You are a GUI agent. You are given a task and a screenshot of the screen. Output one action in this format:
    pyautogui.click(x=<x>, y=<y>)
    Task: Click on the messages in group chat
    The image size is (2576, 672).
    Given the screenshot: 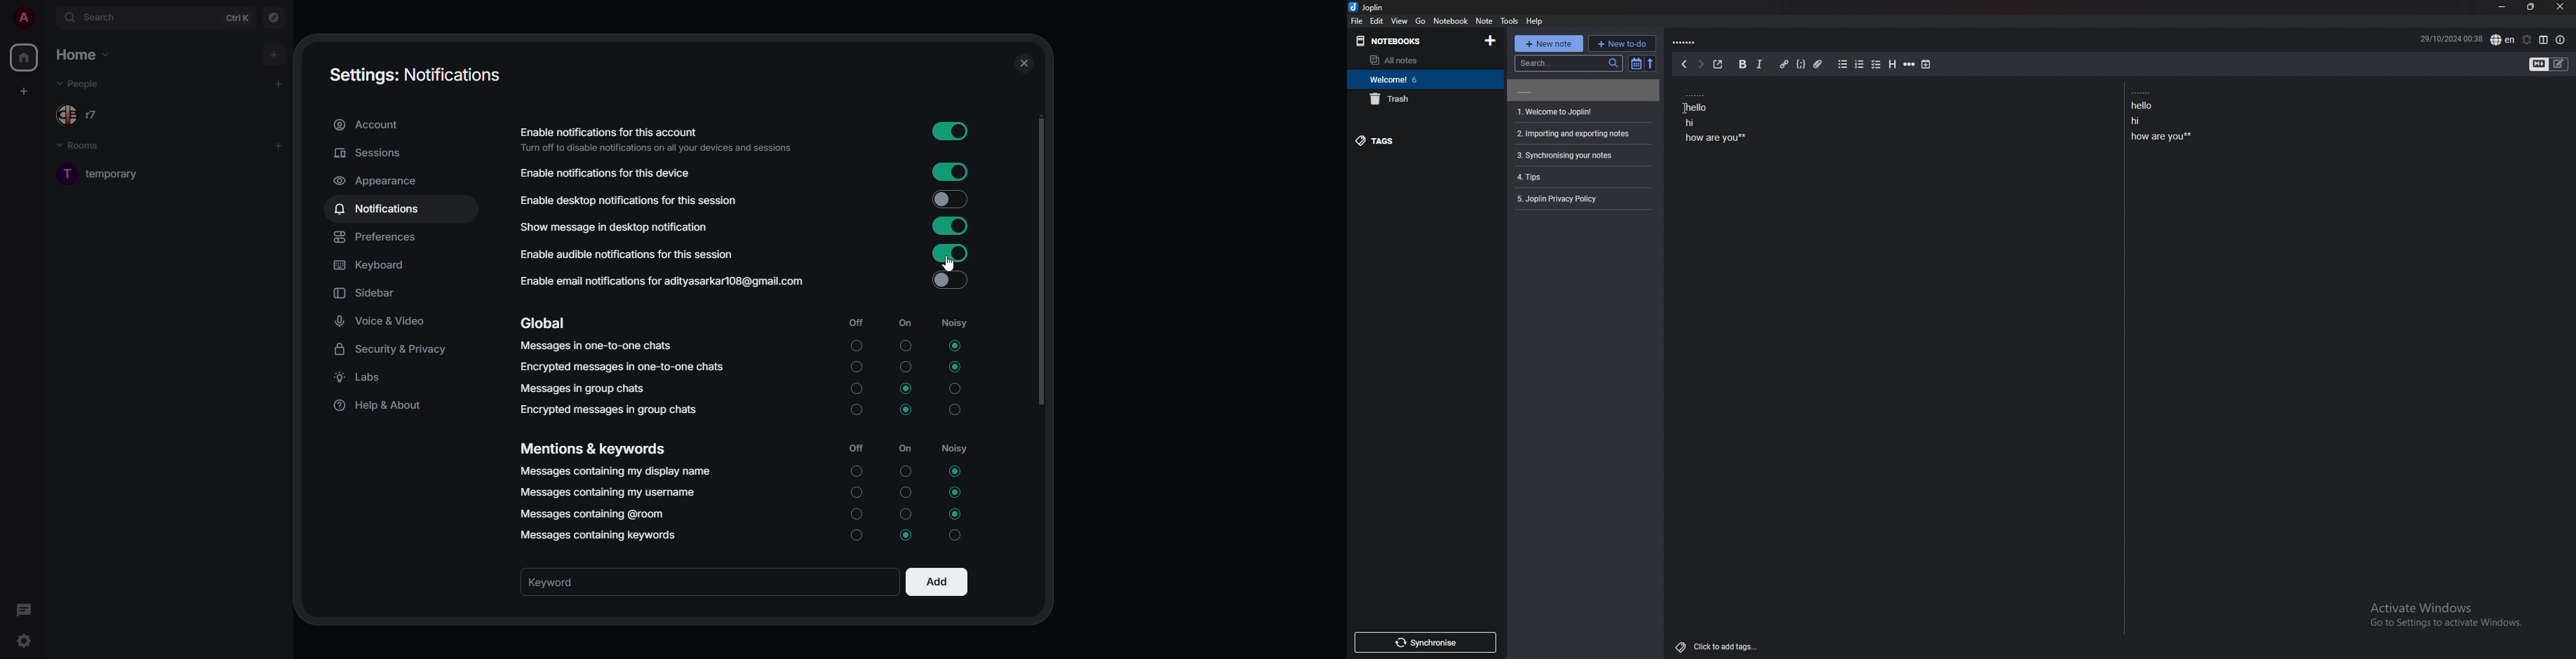 What is the action you would take?
    pyautogui.click(x=583, y=388)
    